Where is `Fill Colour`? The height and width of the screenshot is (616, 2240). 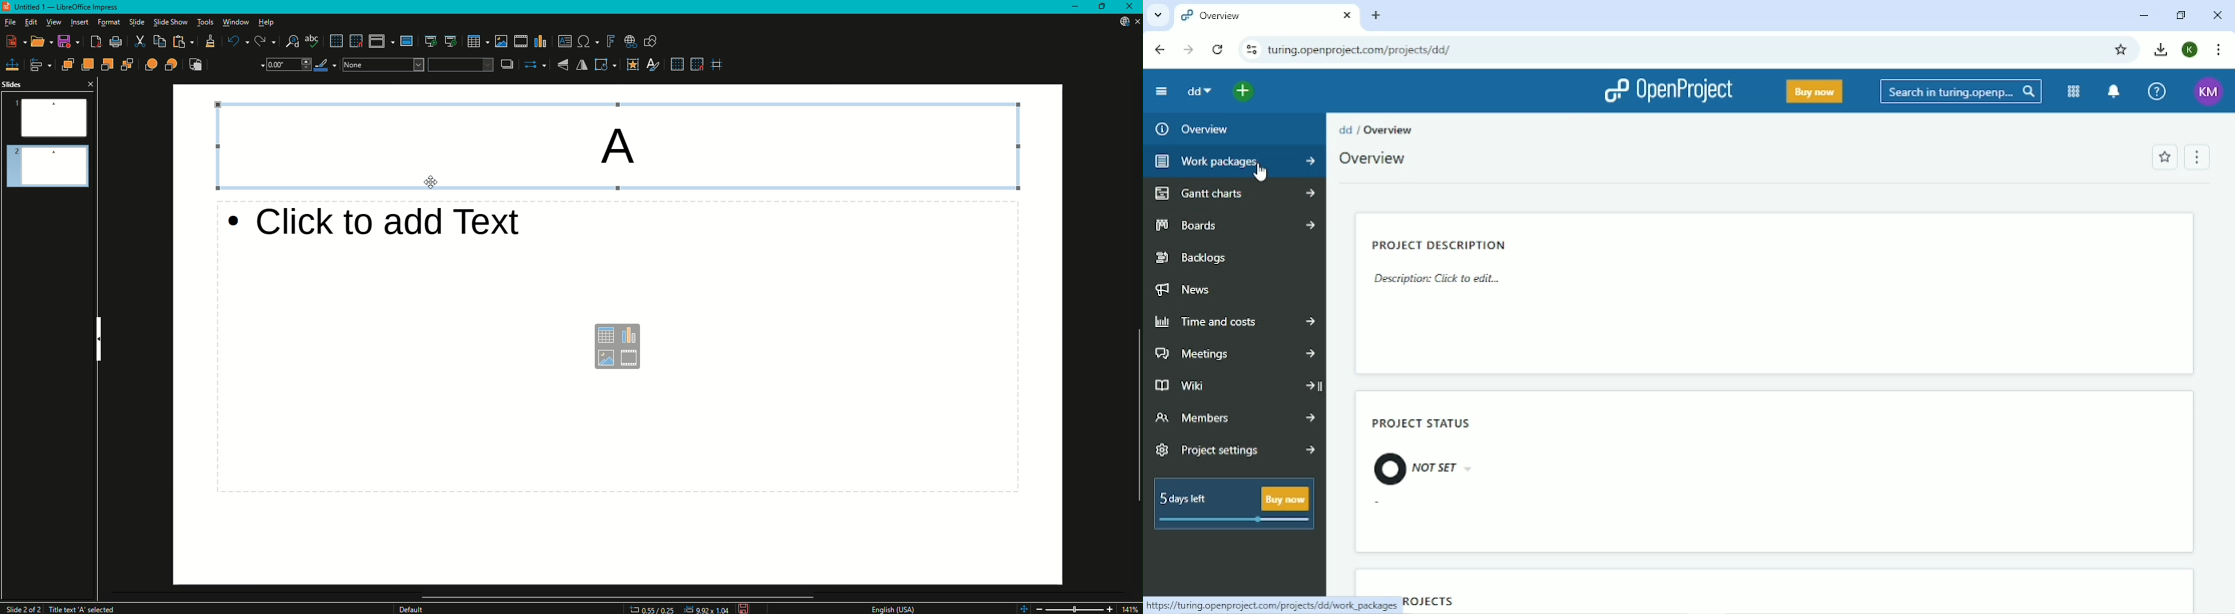
Fill Colour is located at coordinates (459, 64).